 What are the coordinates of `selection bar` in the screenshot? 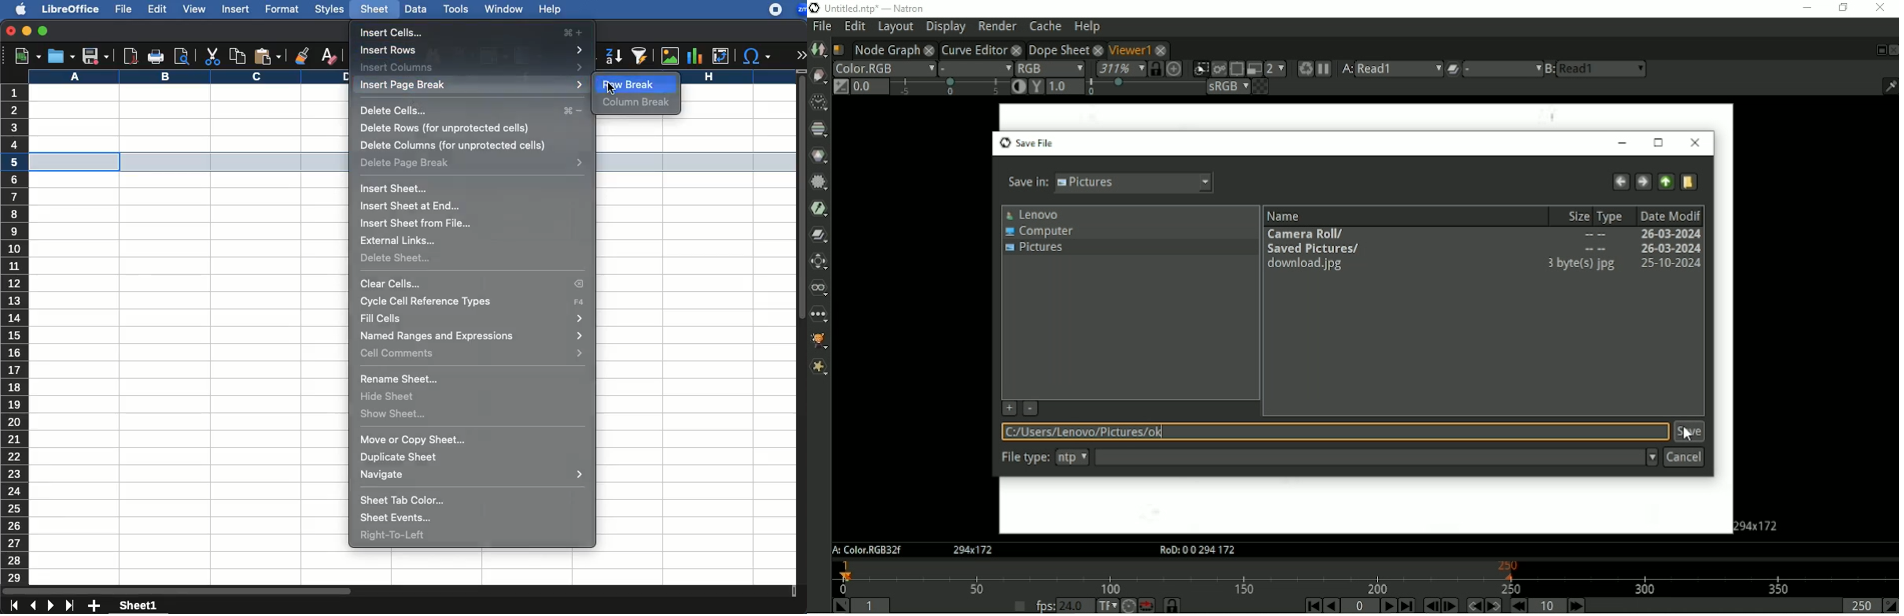 It's located at (1146, 87).